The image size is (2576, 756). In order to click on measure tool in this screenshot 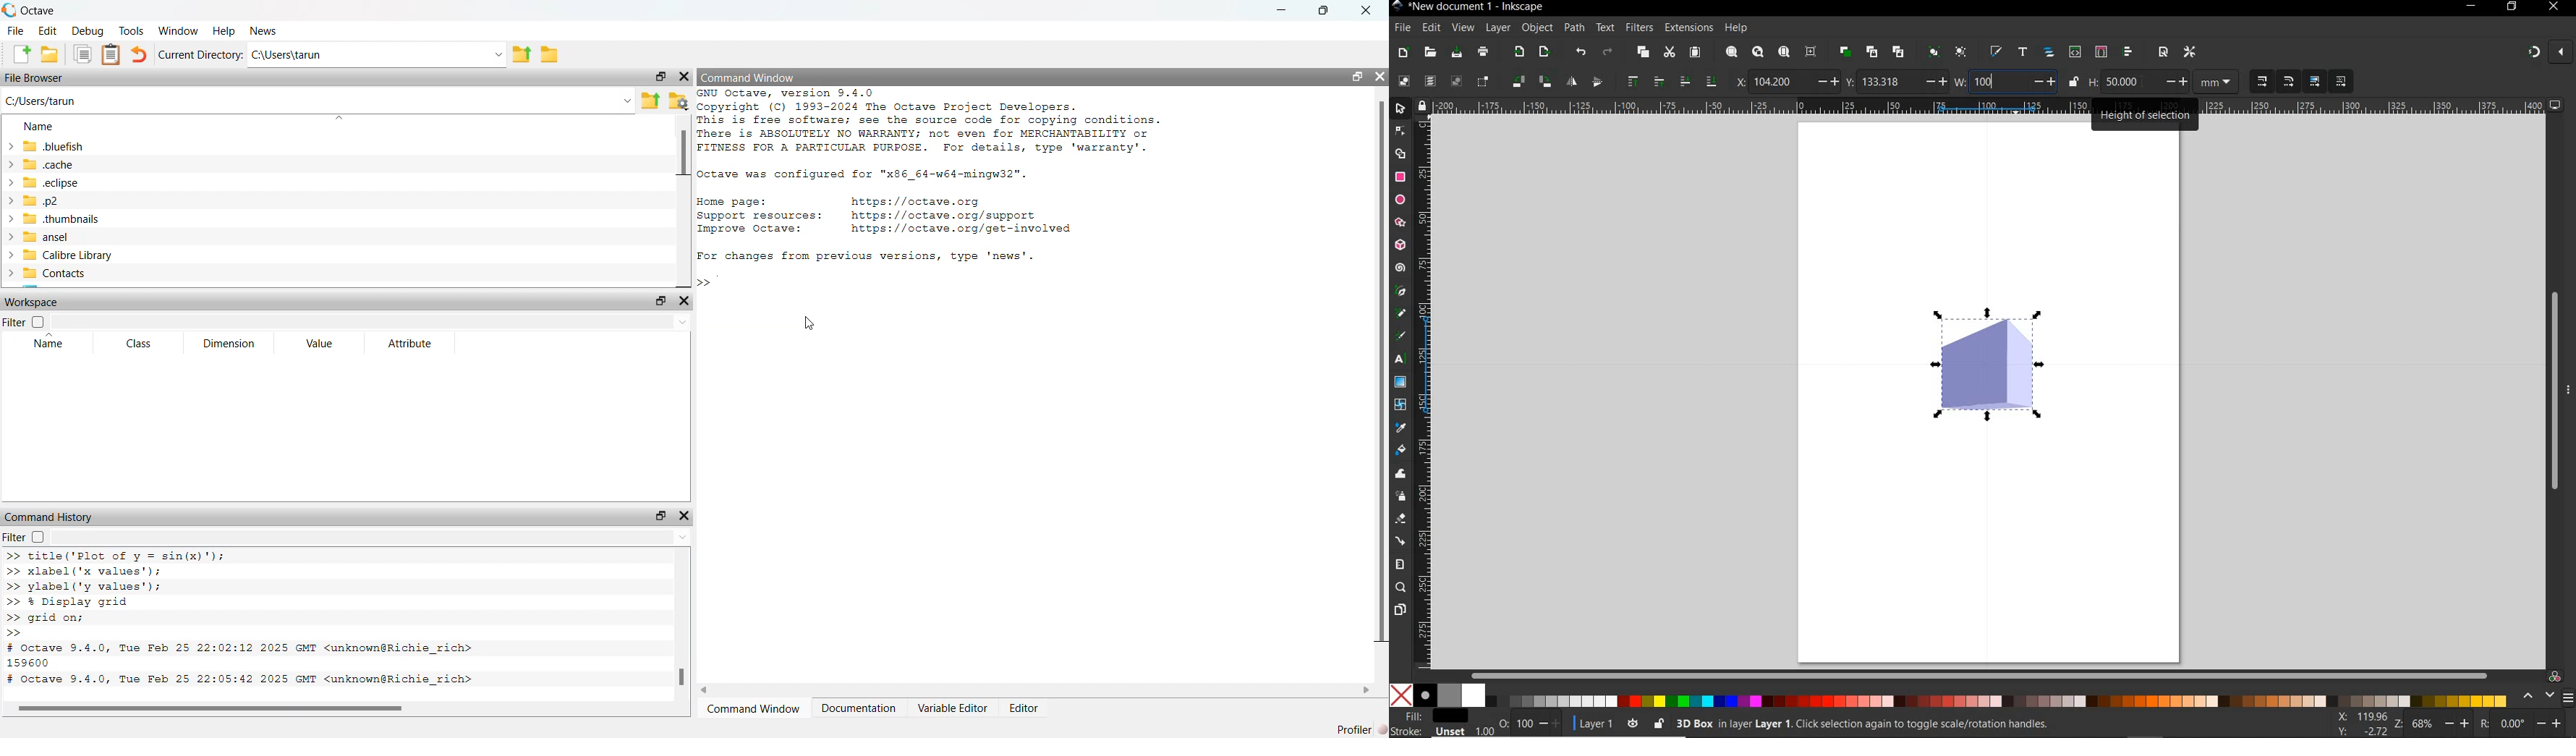, I will do `click(1399, 565)`.